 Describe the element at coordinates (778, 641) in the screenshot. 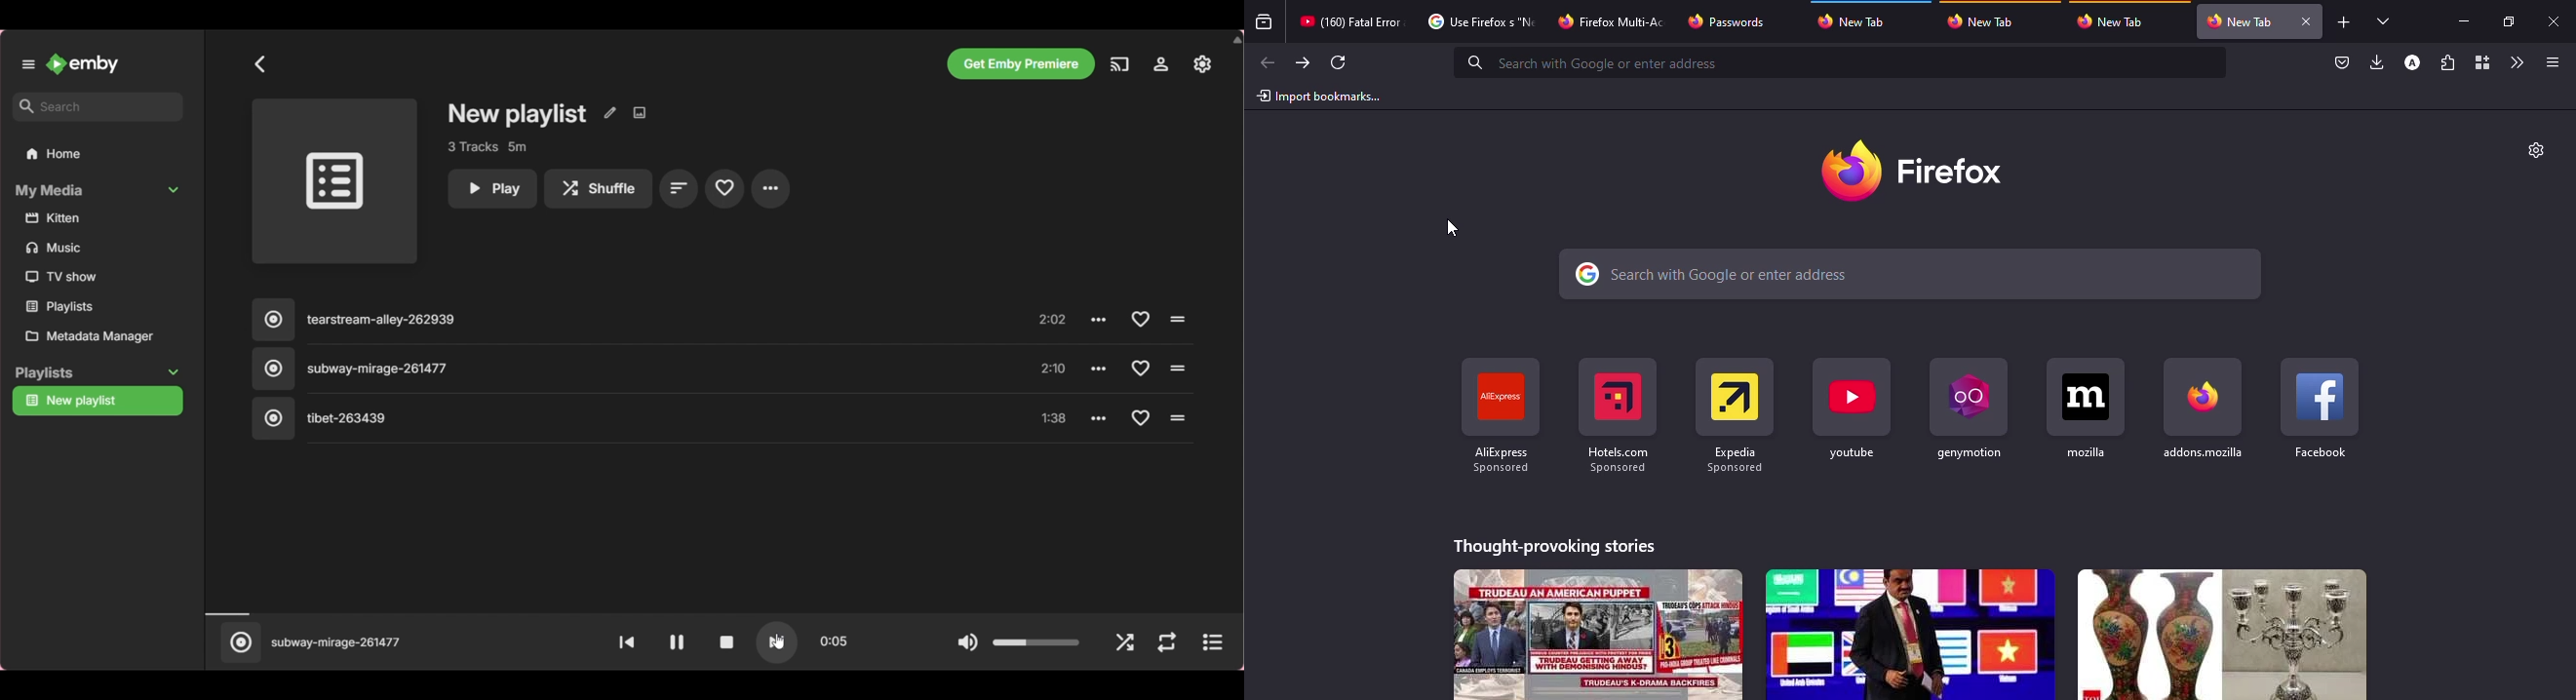

I see ` play next song` at that location.